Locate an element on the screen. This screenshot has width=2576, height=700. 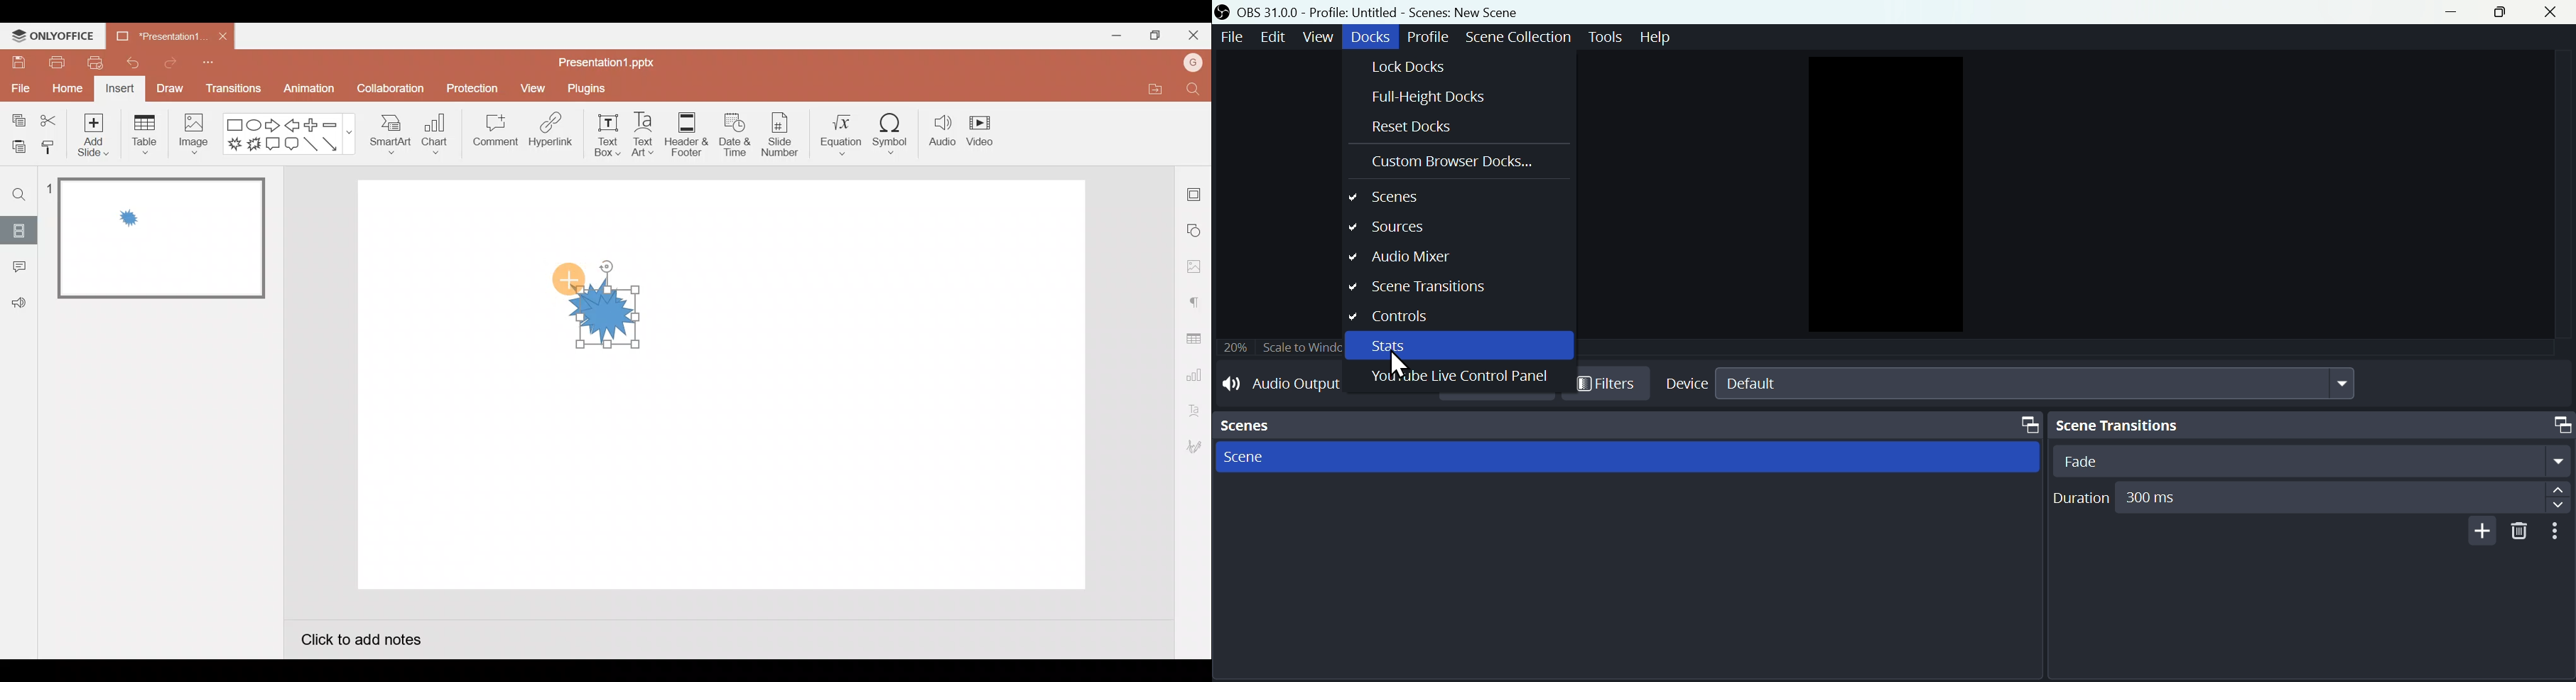
Duration 300ms is located at coordinates (2312, 496).